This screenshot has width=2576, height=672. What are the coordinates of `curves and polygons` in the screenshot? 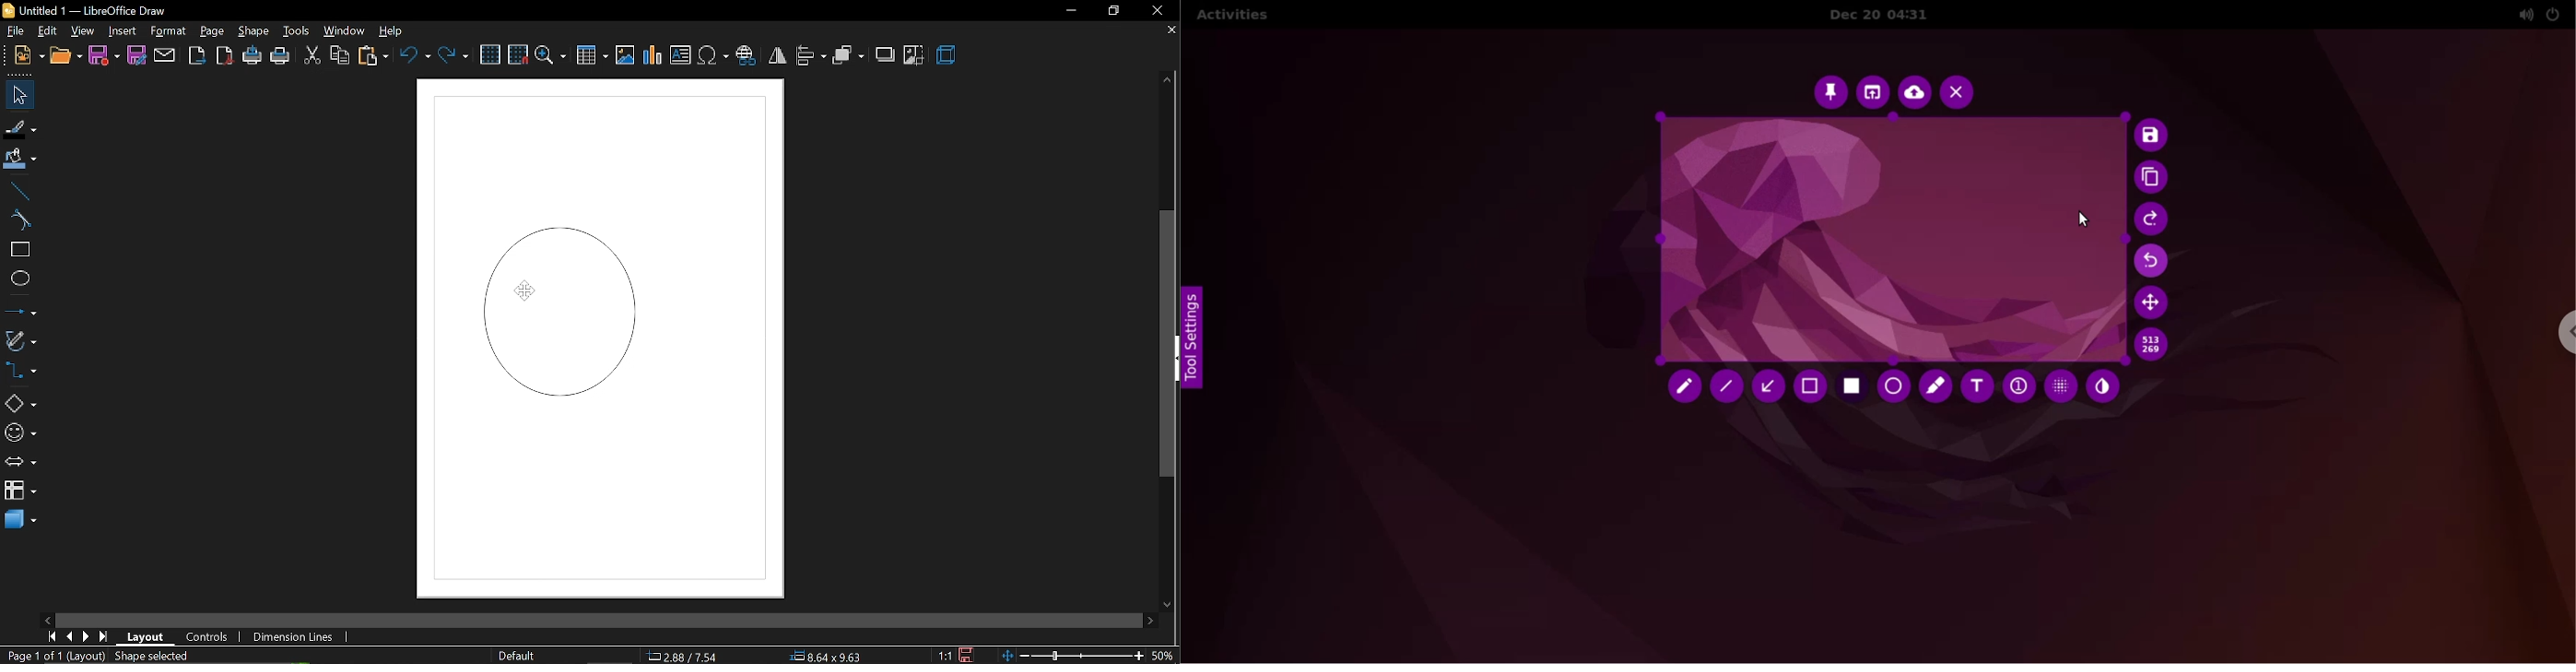 It's located at (22, 340).